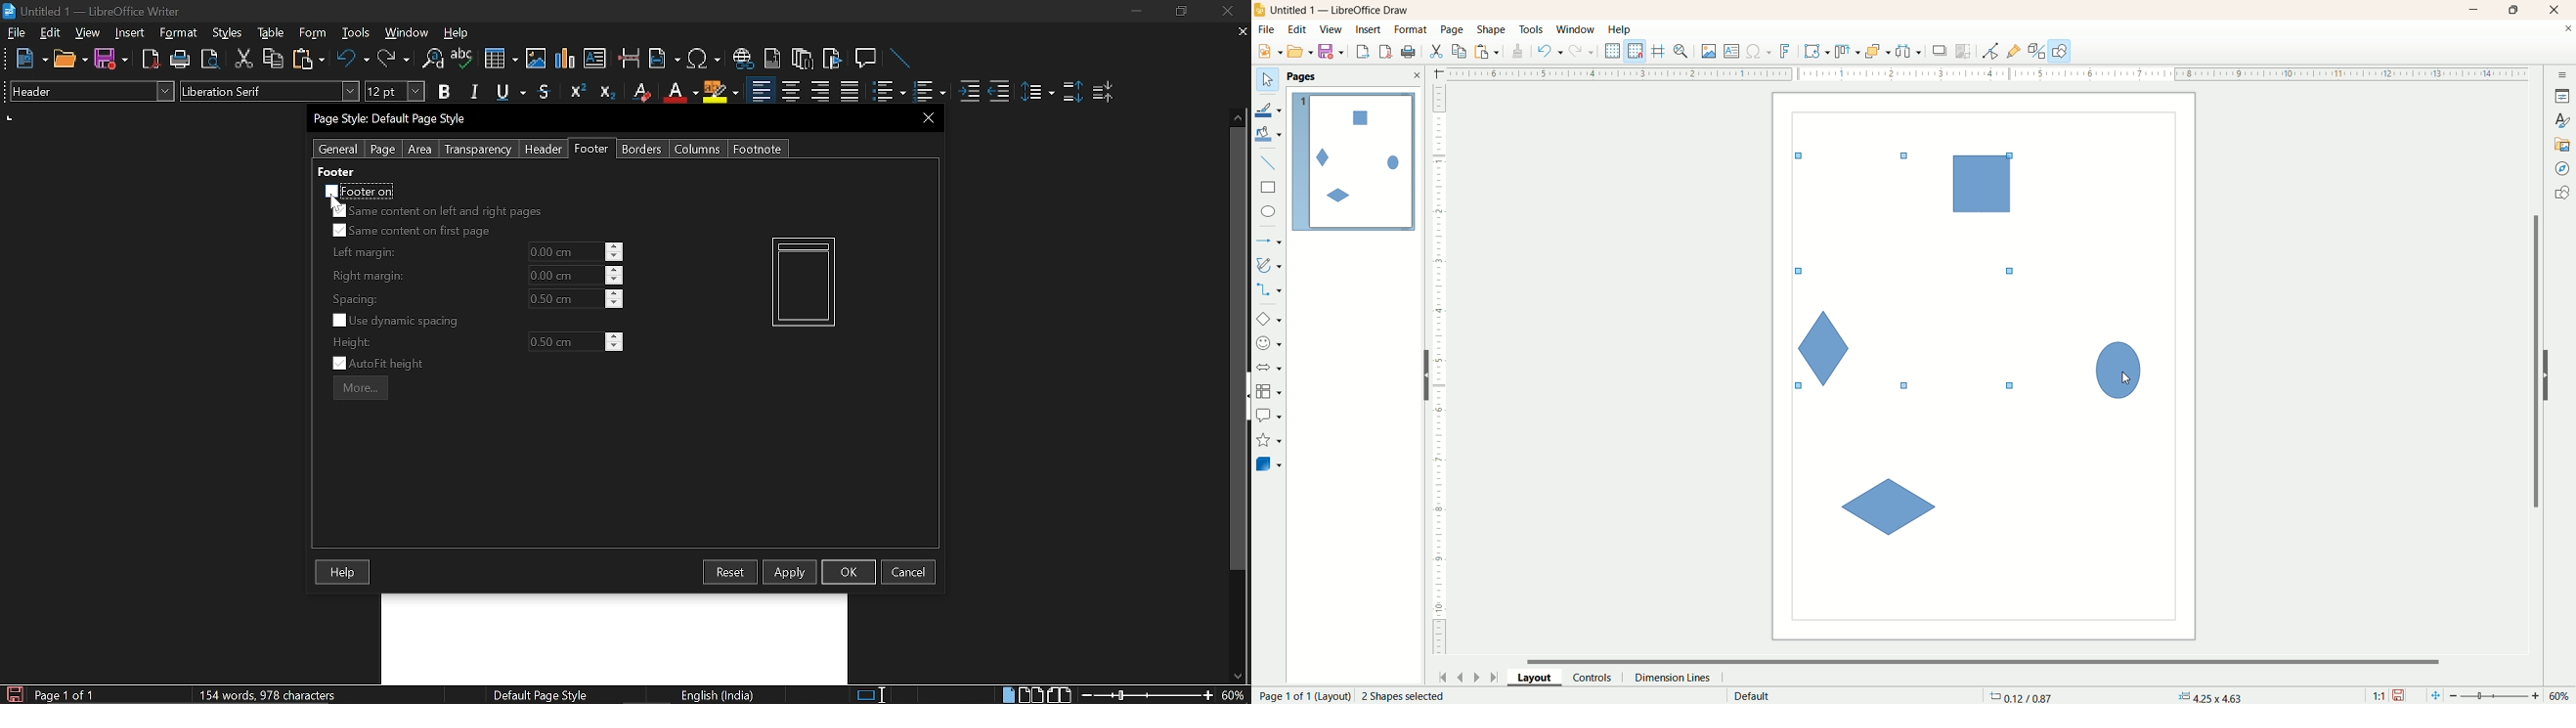 The height and width of the screenshot is (728, 2576). I want to click on Decrease indent, so click(999, 91).